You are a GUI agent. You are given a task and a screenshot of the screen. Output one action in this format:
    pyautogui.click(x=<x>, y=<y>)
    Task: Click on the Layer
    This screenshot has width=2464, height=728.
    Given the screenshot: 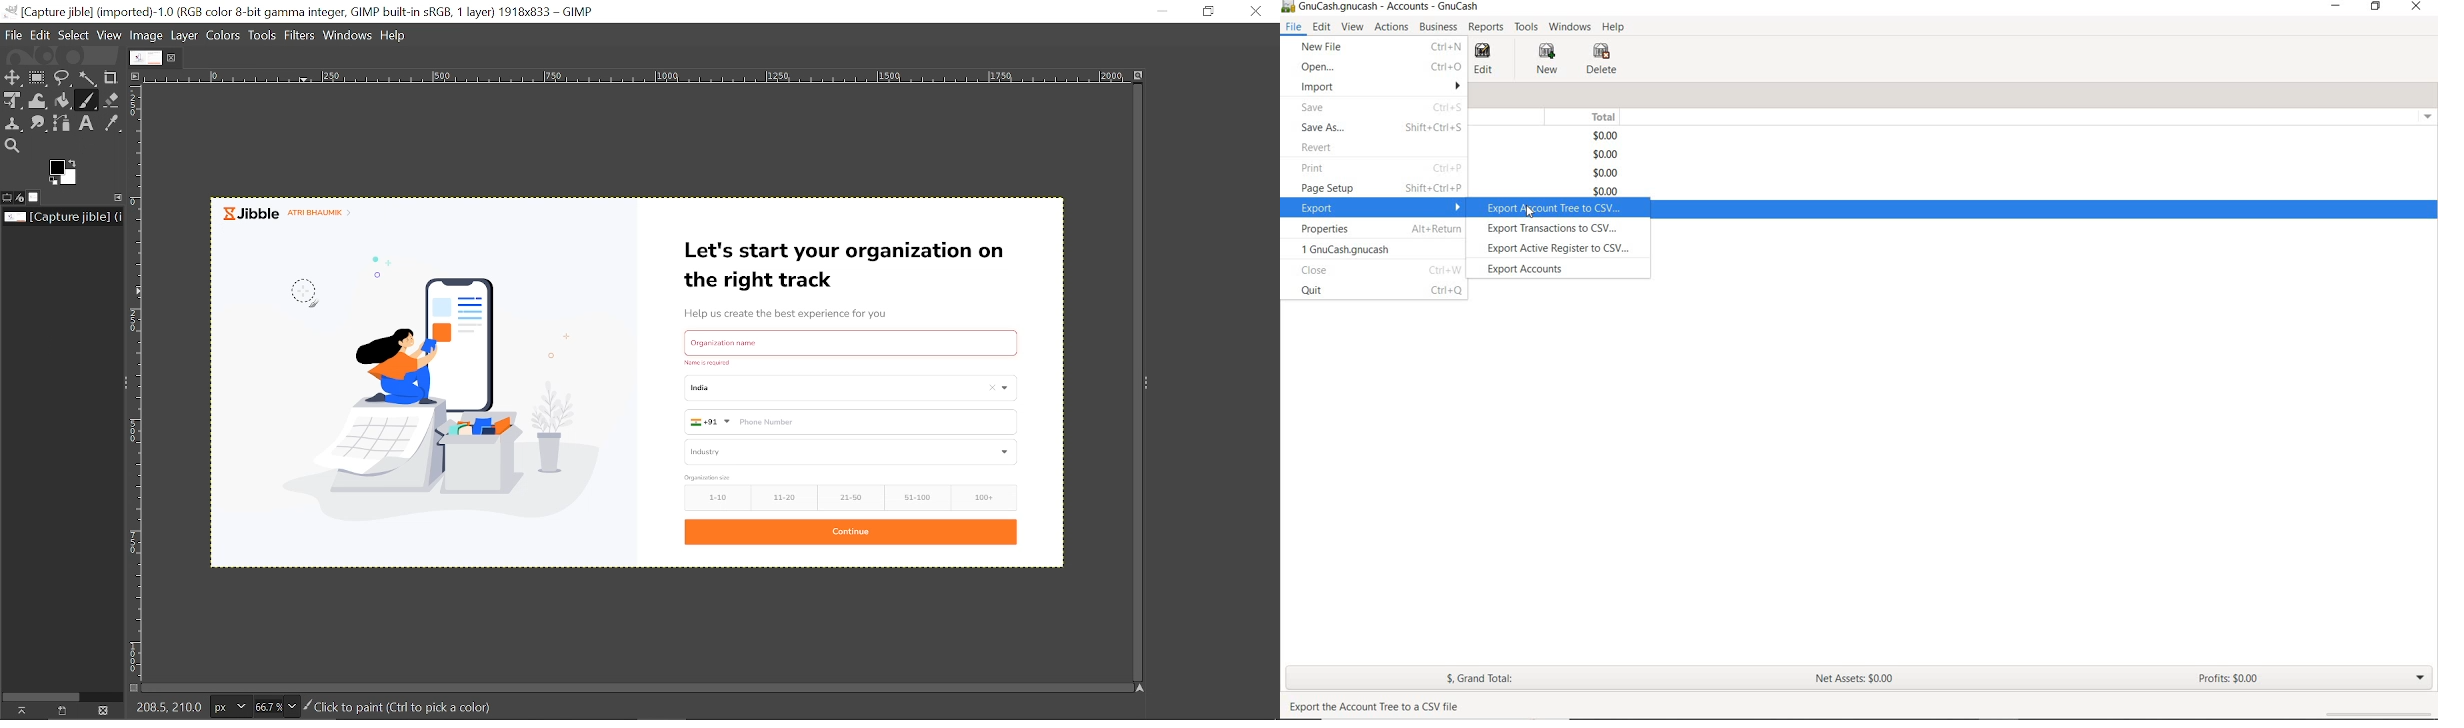 What is the action you would take?
    pyautogui.click(x=185, y=37)
    